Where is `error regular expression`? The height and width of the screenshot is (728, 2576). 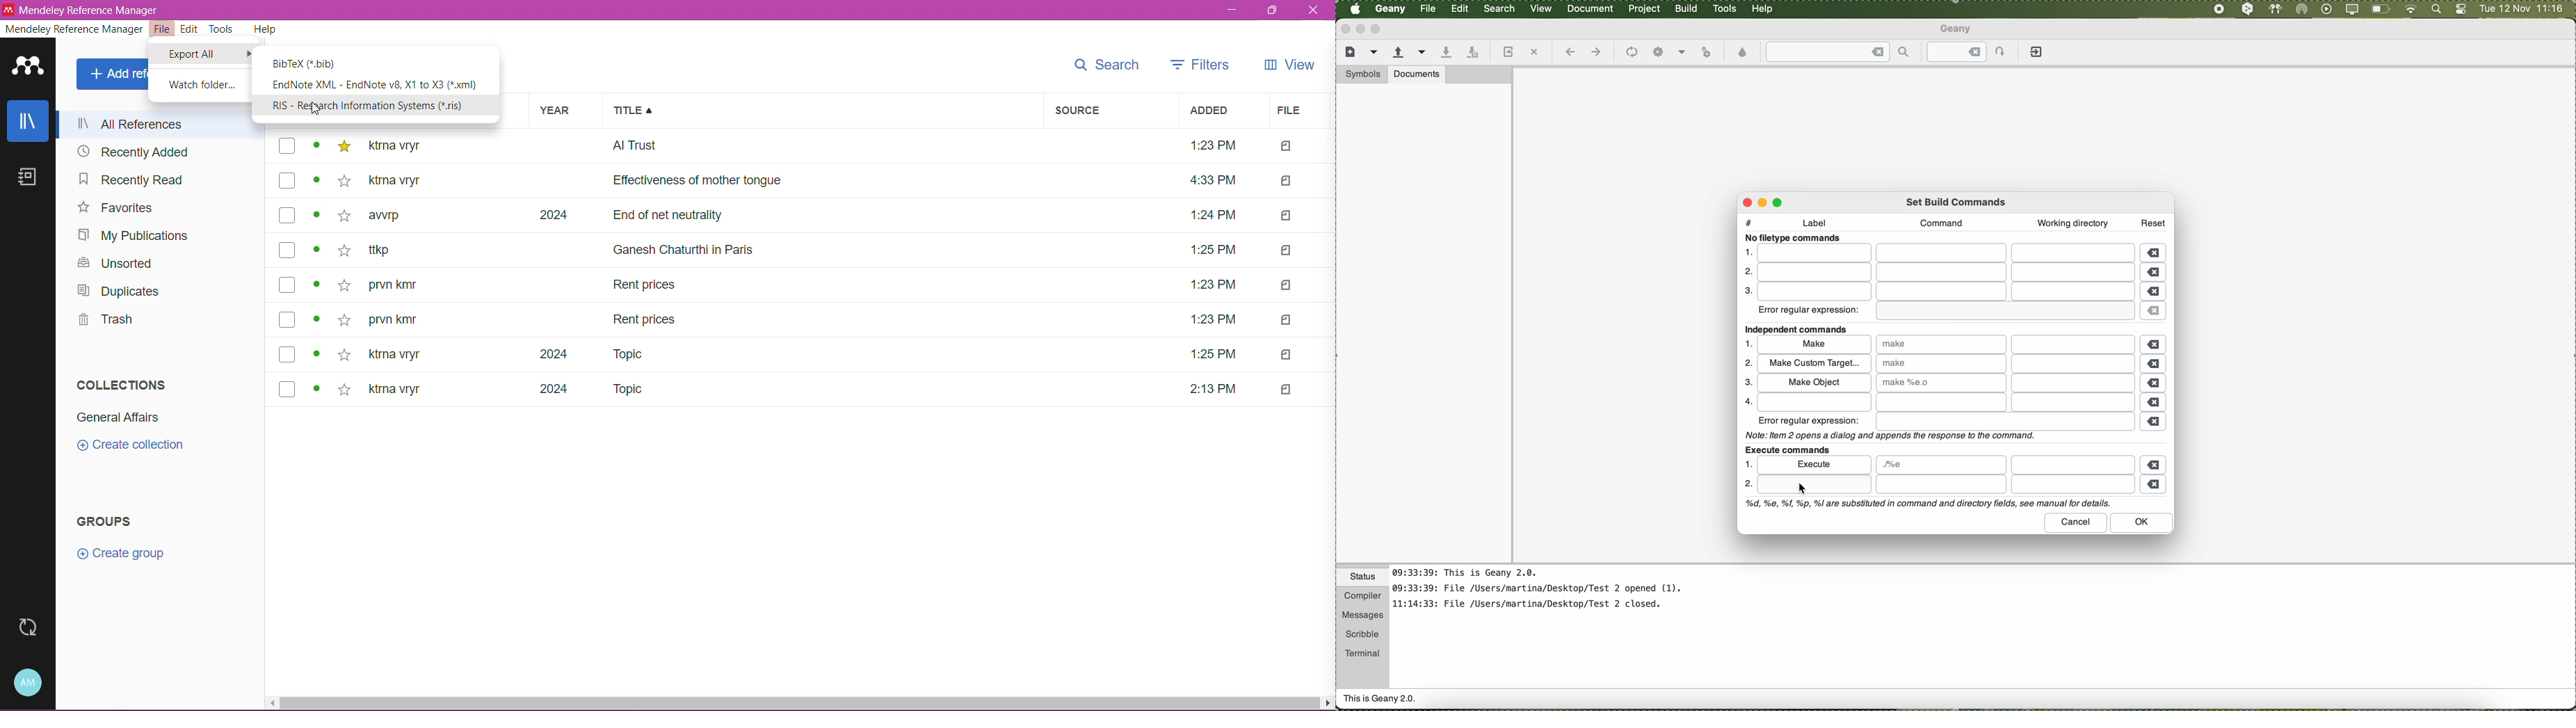
error regular expression is located at coordinates (1810, 312).